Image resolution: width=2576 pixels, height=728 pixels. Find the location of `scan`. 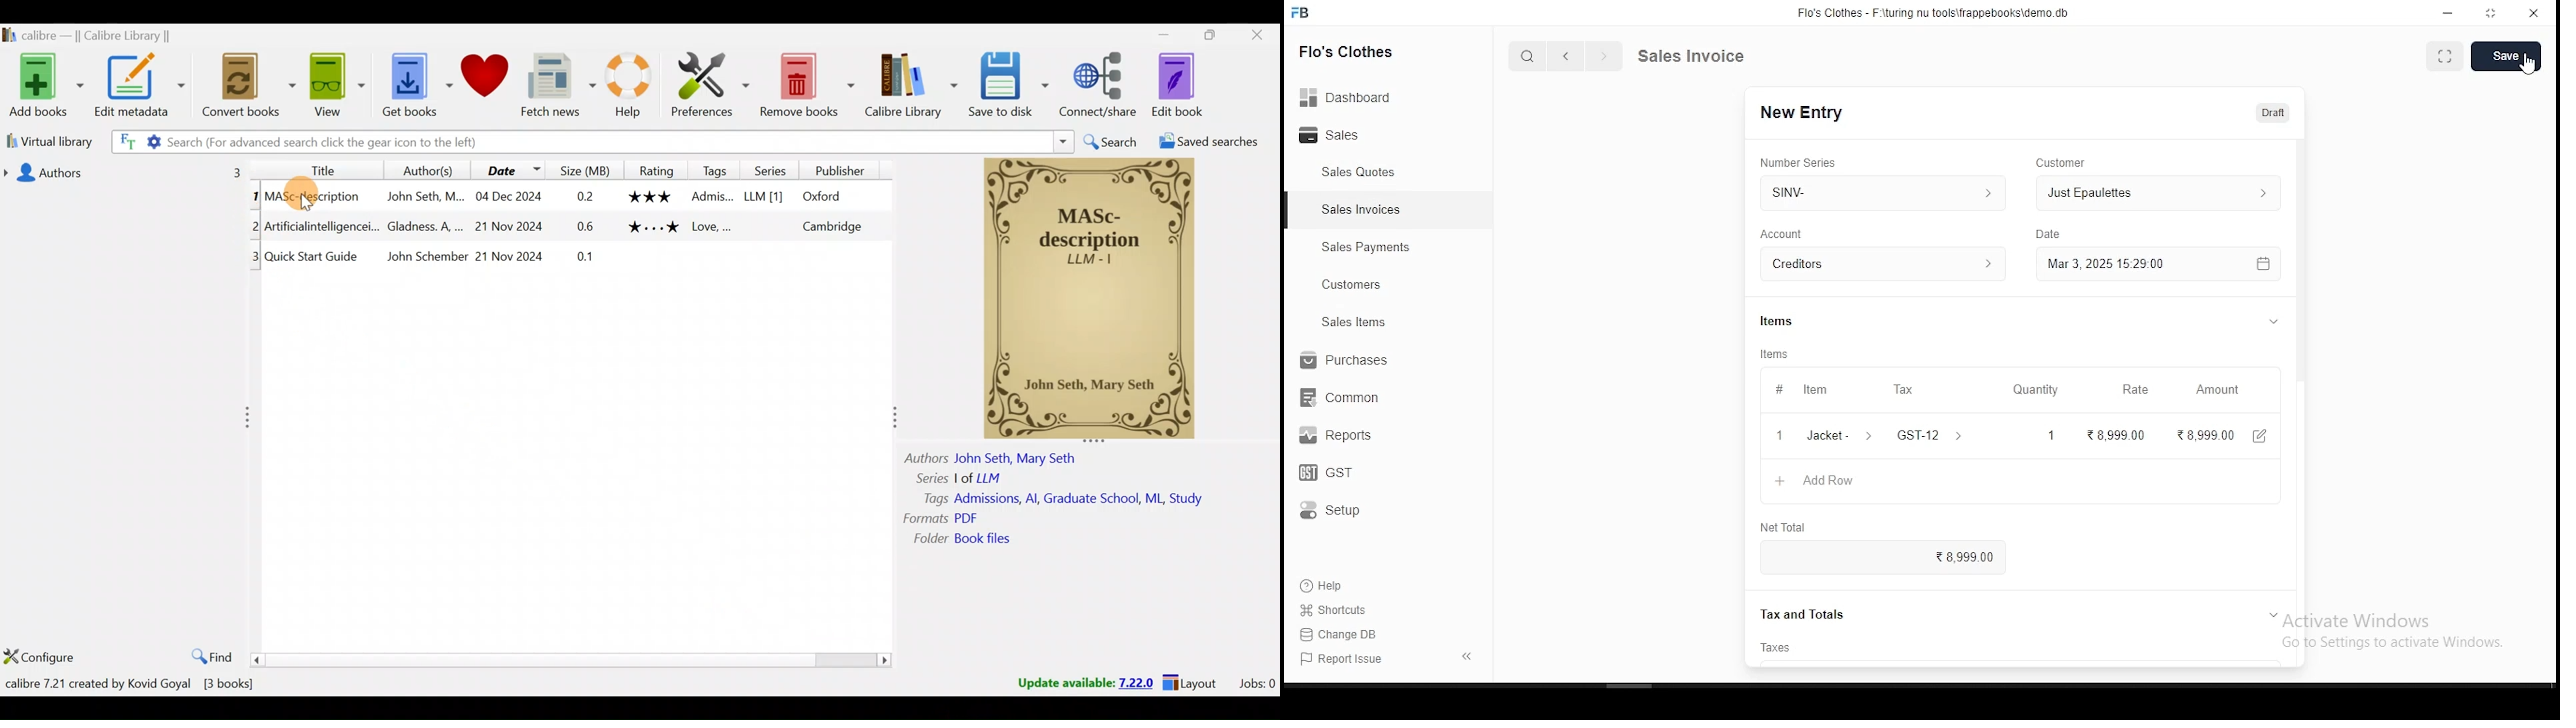

scan is located at coordinates (2447, 56).